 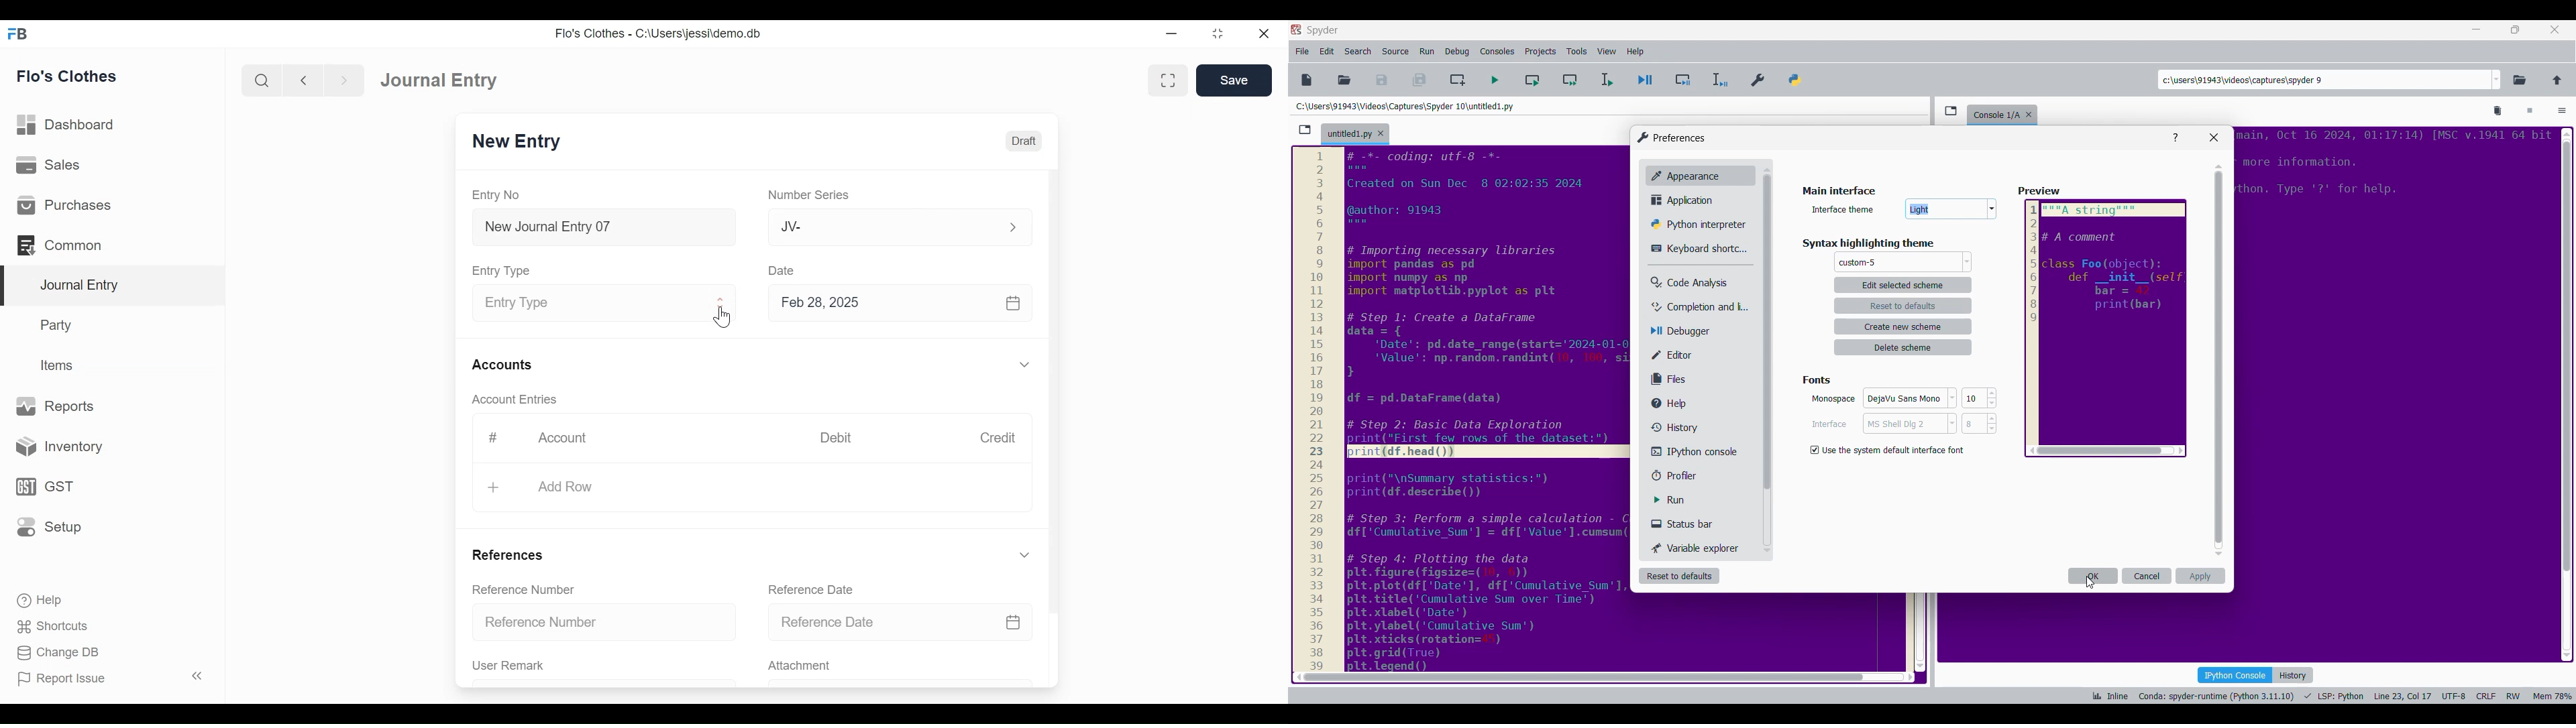 What do you see at coordinates (725, 318) in the screenshot?
I see `Cursor` at bounding box center [725, 318].